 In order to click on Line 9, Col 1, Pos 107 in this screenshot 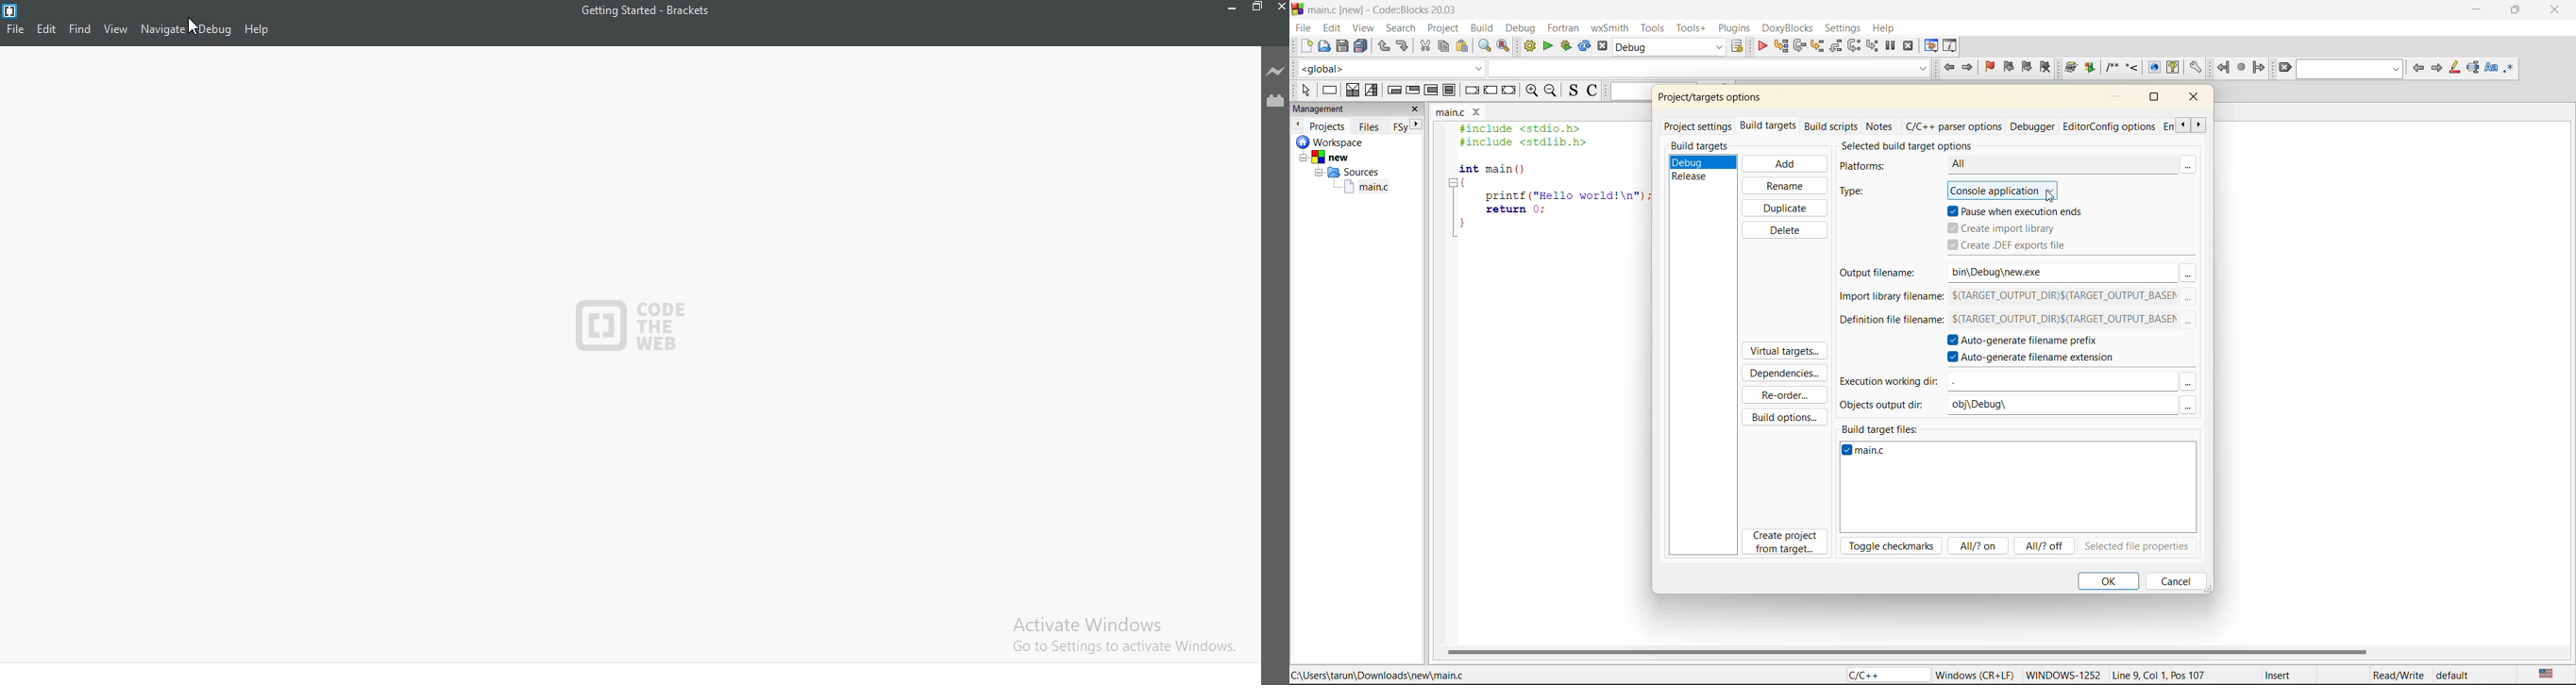, I will do `click(2179, 674)`.